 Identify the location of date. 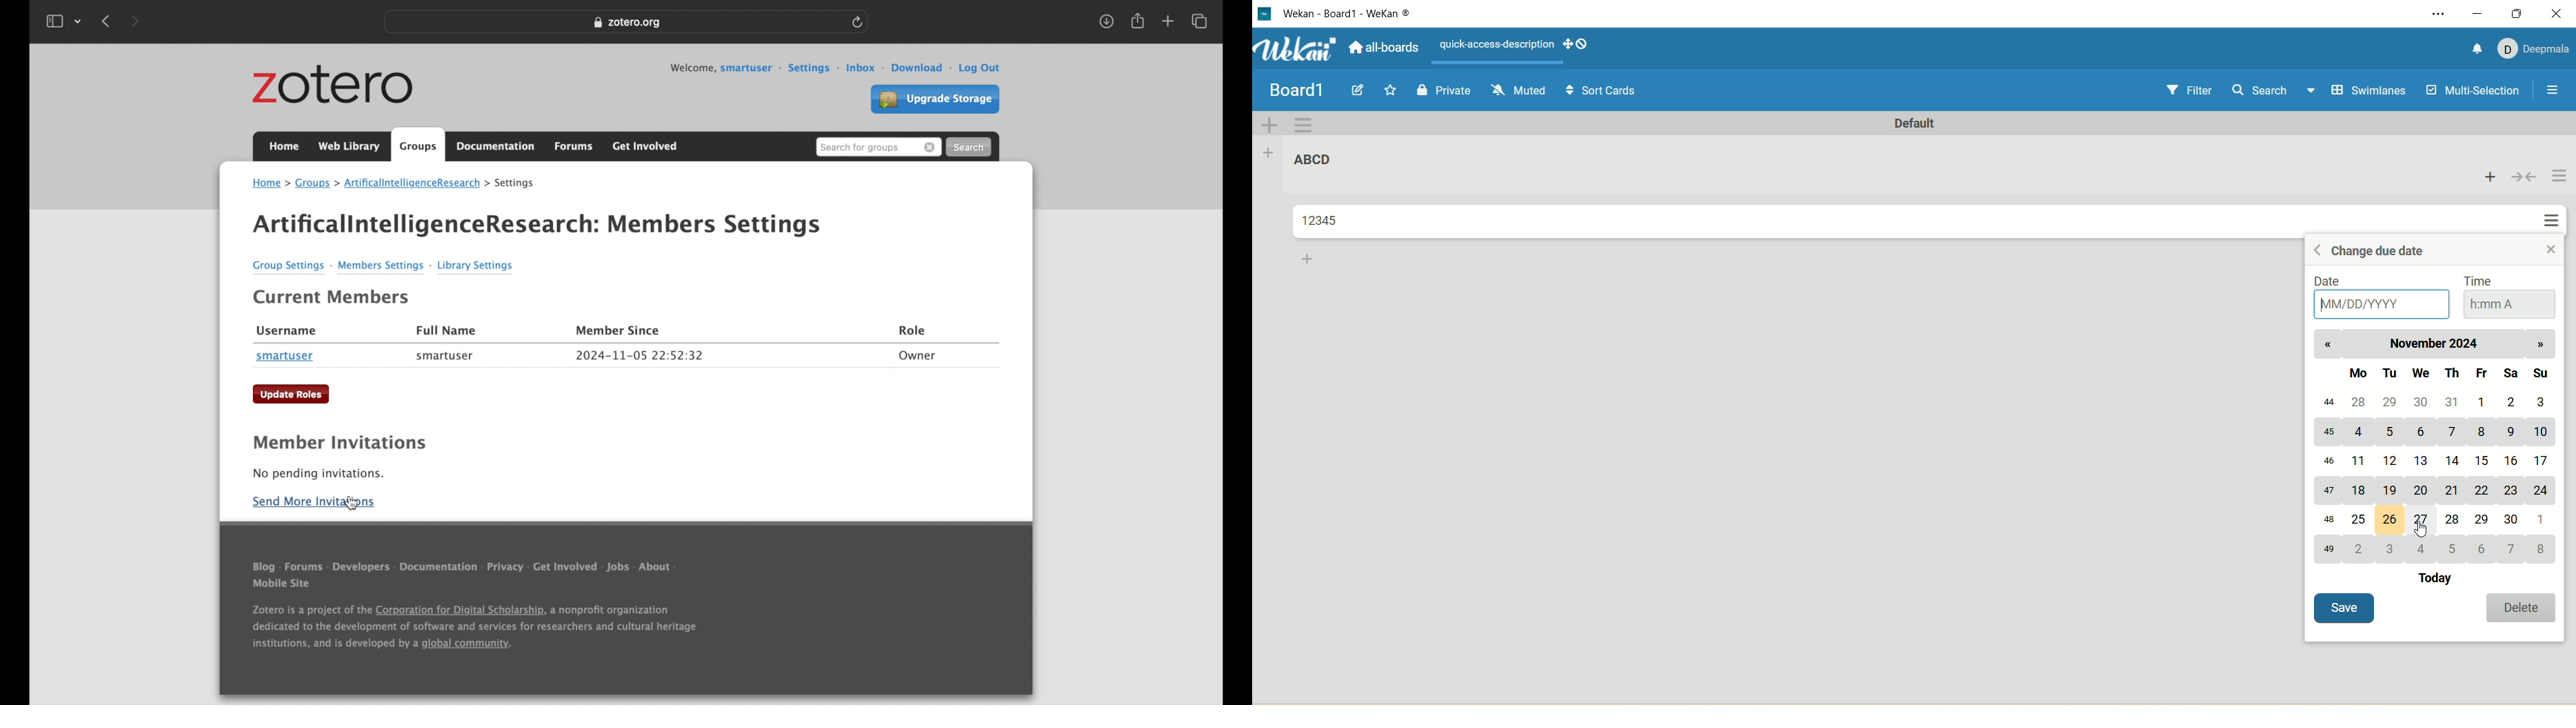
(2377, 296).